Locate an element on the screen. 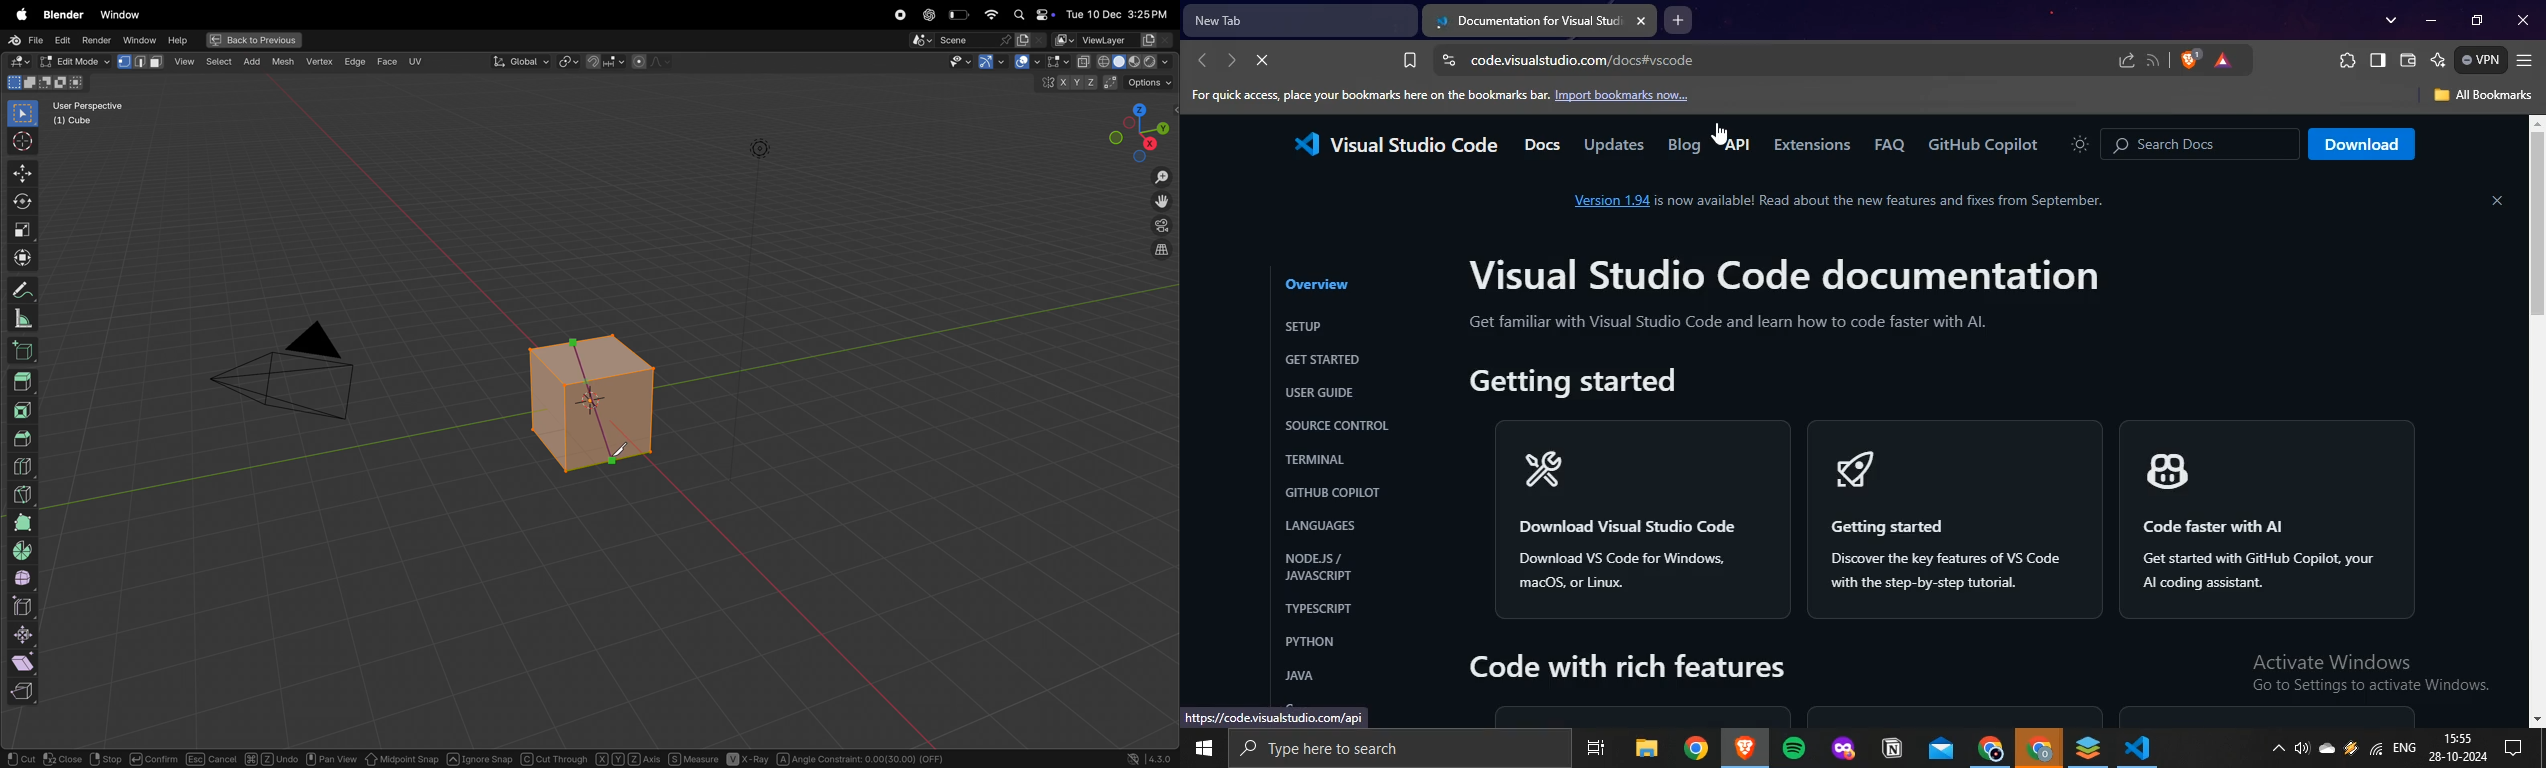  camera is located at coordinates (293, 377).